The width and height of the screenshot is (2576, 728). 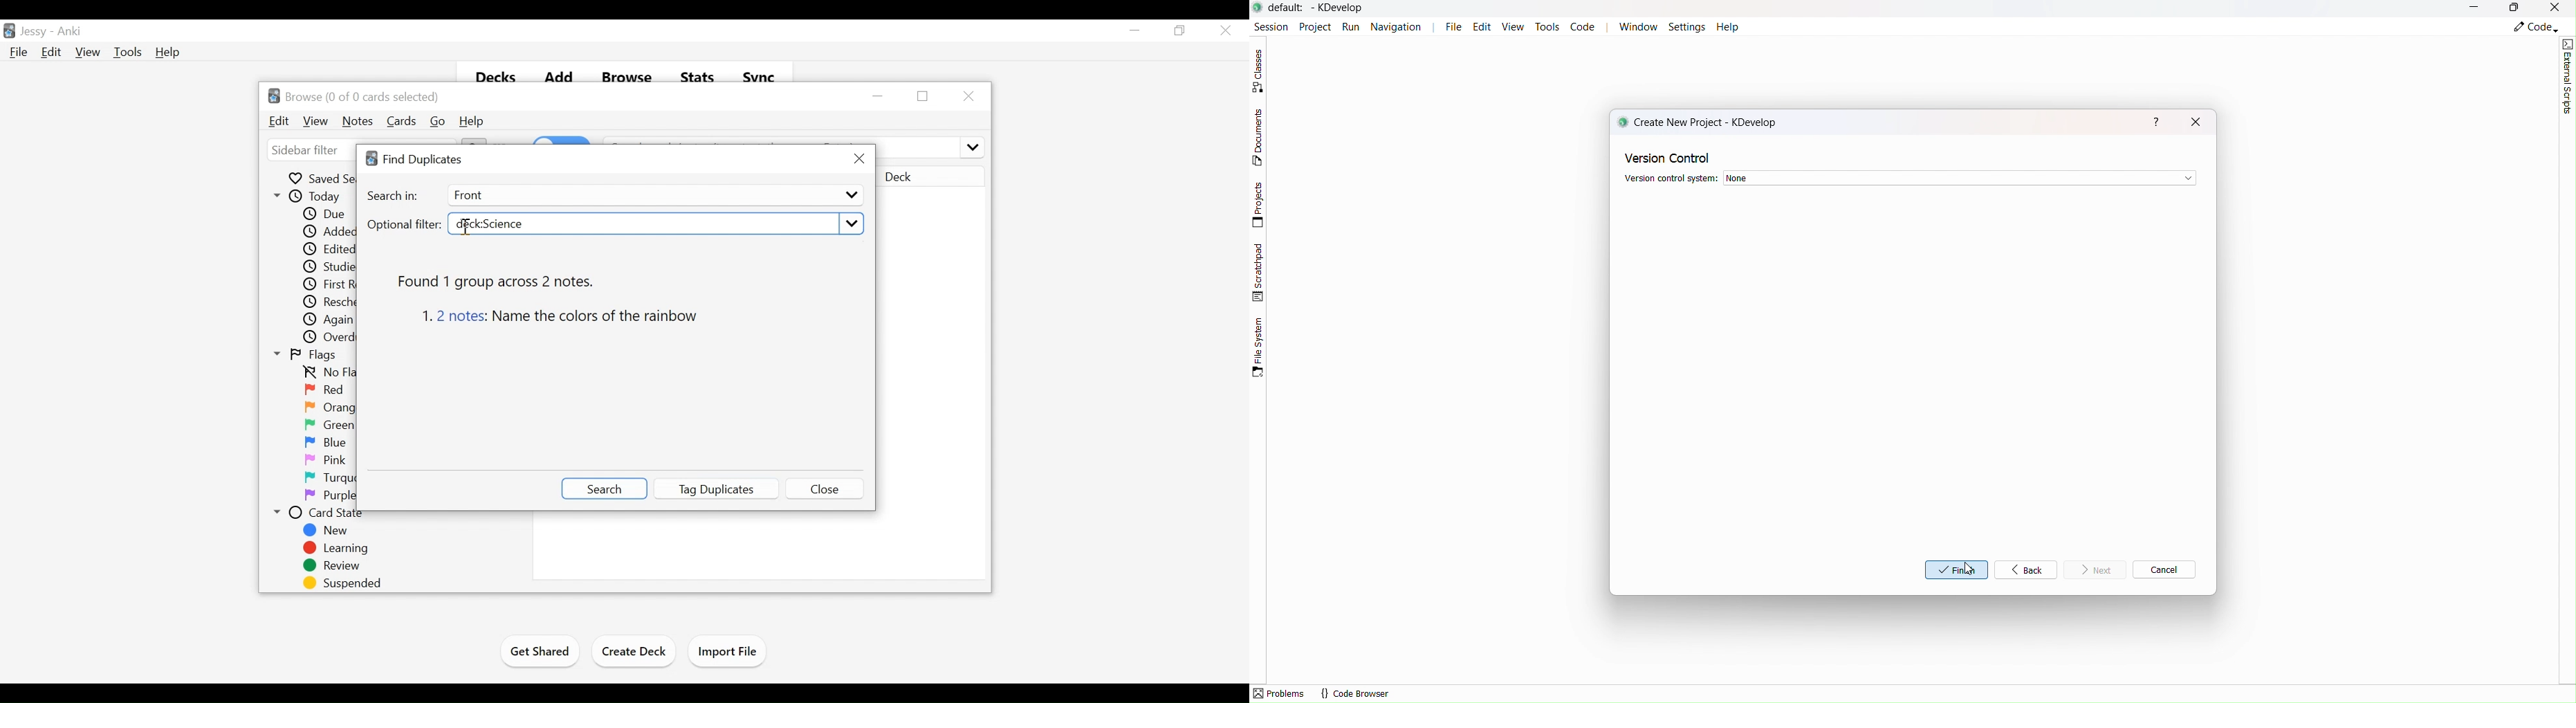 What do you see at coordinates (696, 74) in the screenshot?
I see `Stats` at bounding box center [696, 74].